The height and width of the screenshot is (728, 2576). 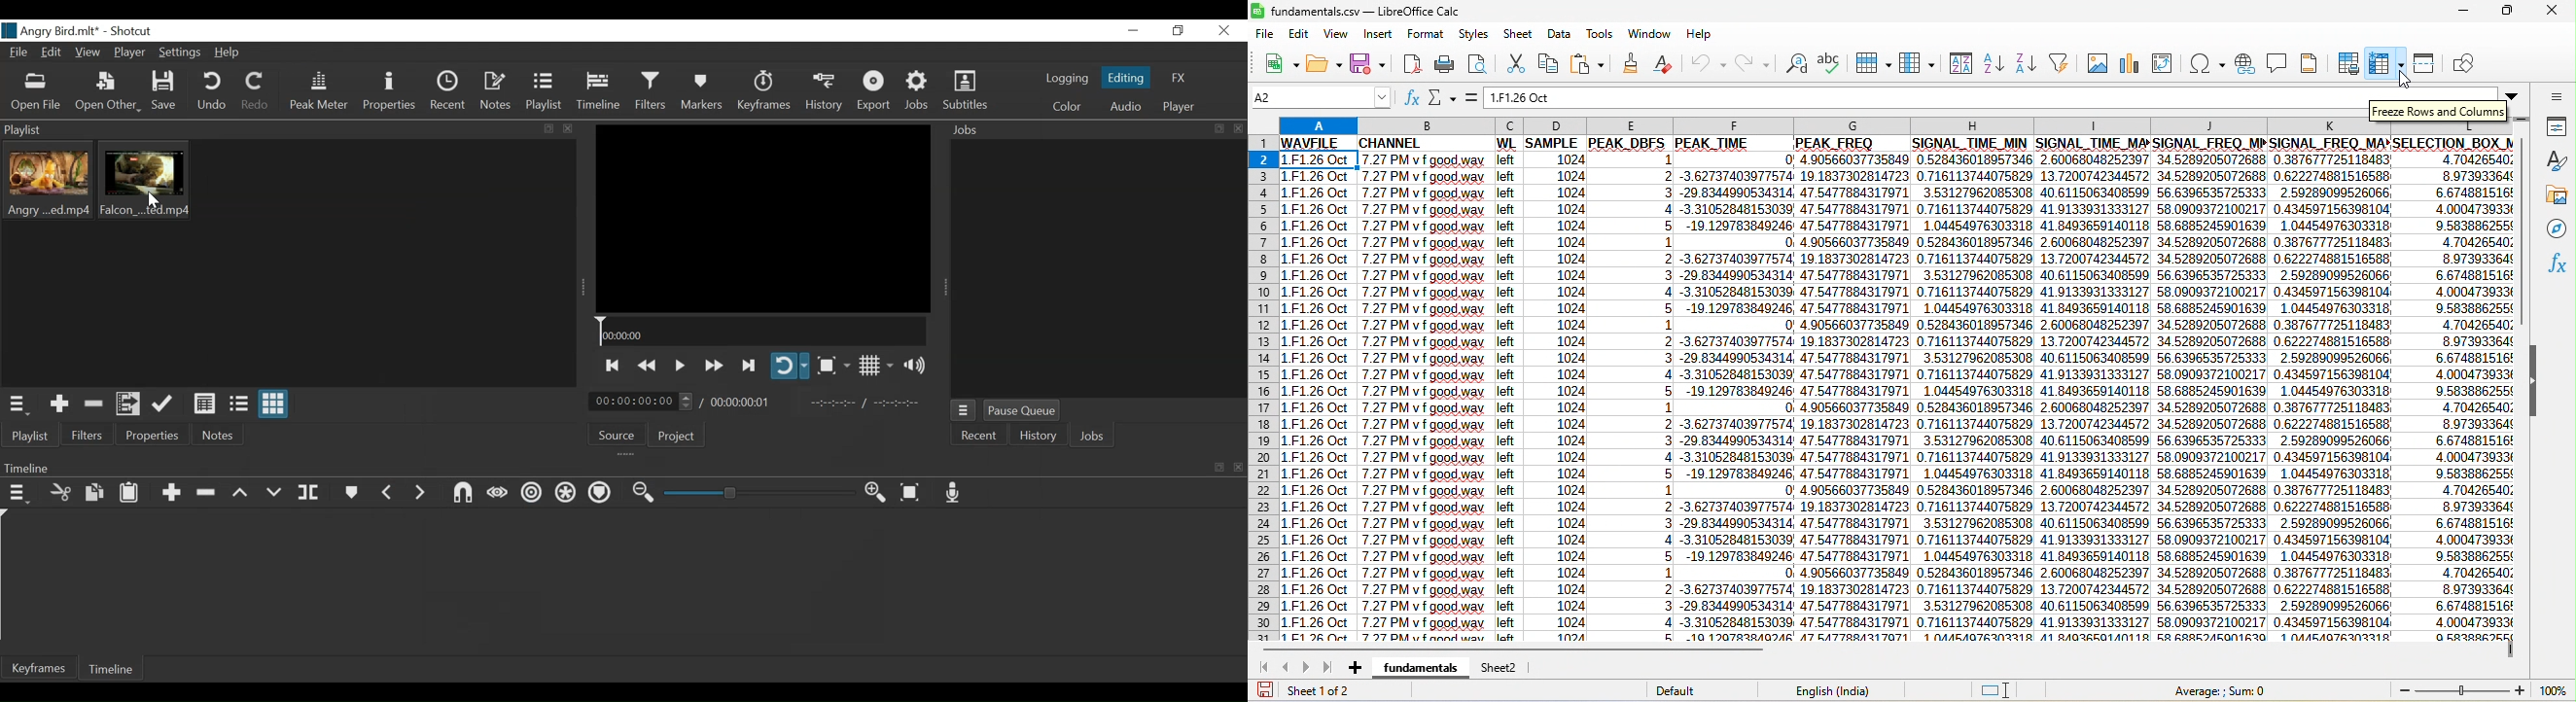 I want to click on Toggle zoom, so click(x=833, y=365).